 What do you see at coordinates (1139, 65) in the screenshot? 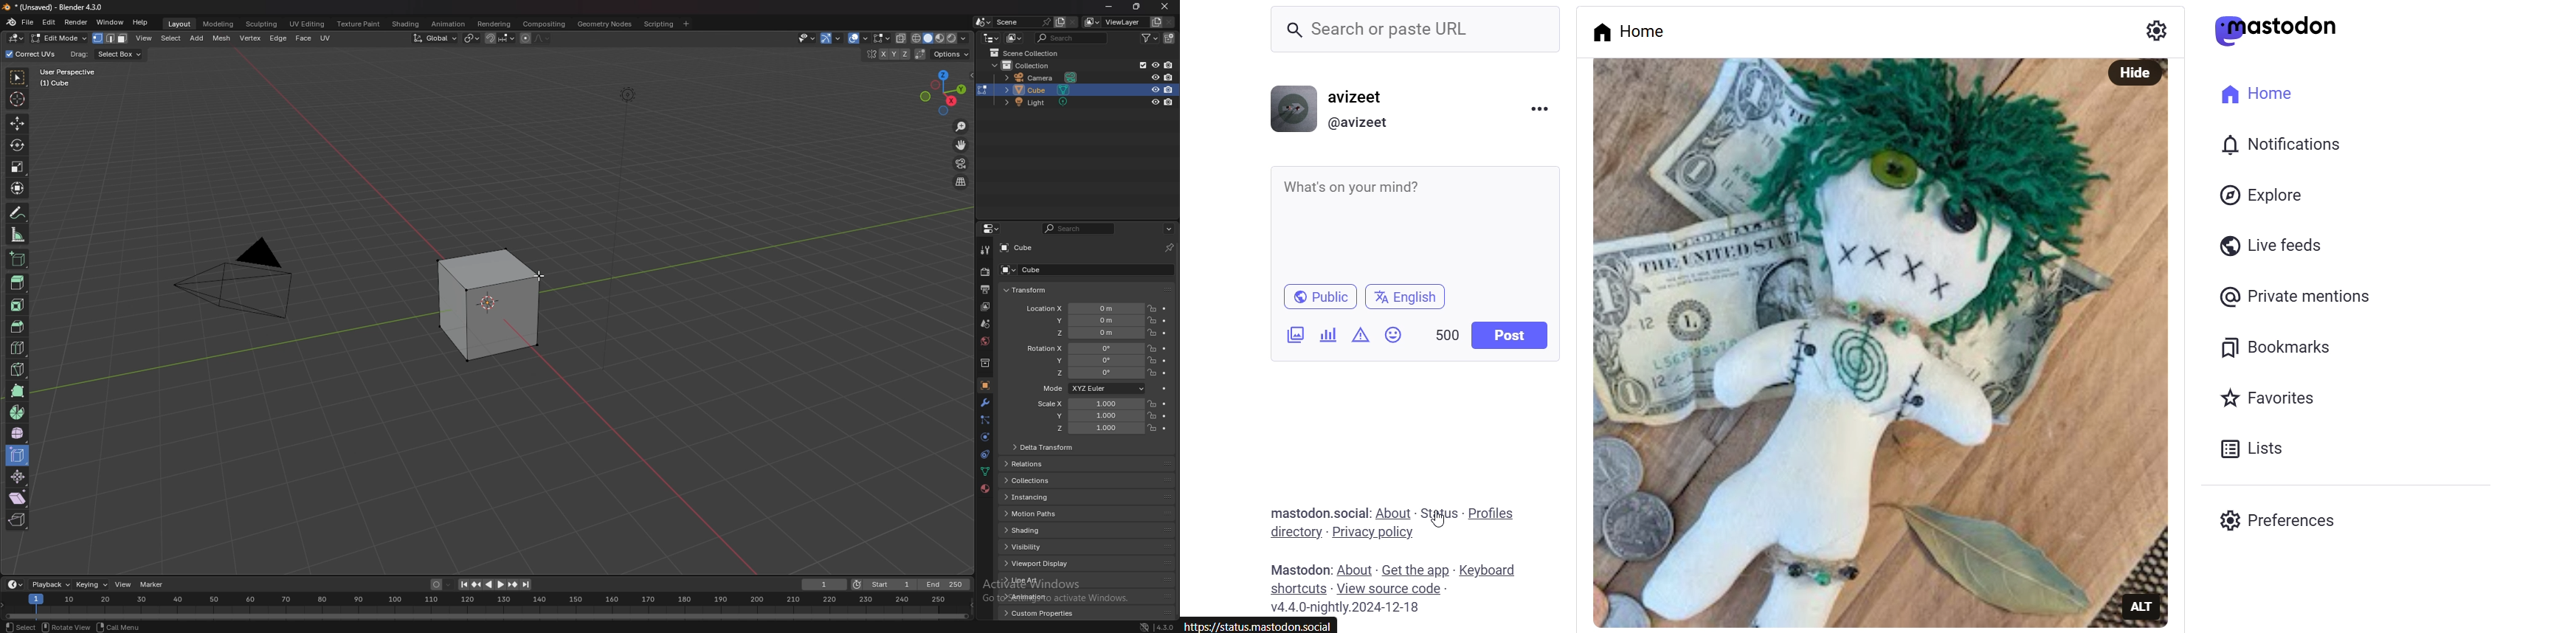
I see `exclude from viewlayer` at bounding box center [1139, 65].